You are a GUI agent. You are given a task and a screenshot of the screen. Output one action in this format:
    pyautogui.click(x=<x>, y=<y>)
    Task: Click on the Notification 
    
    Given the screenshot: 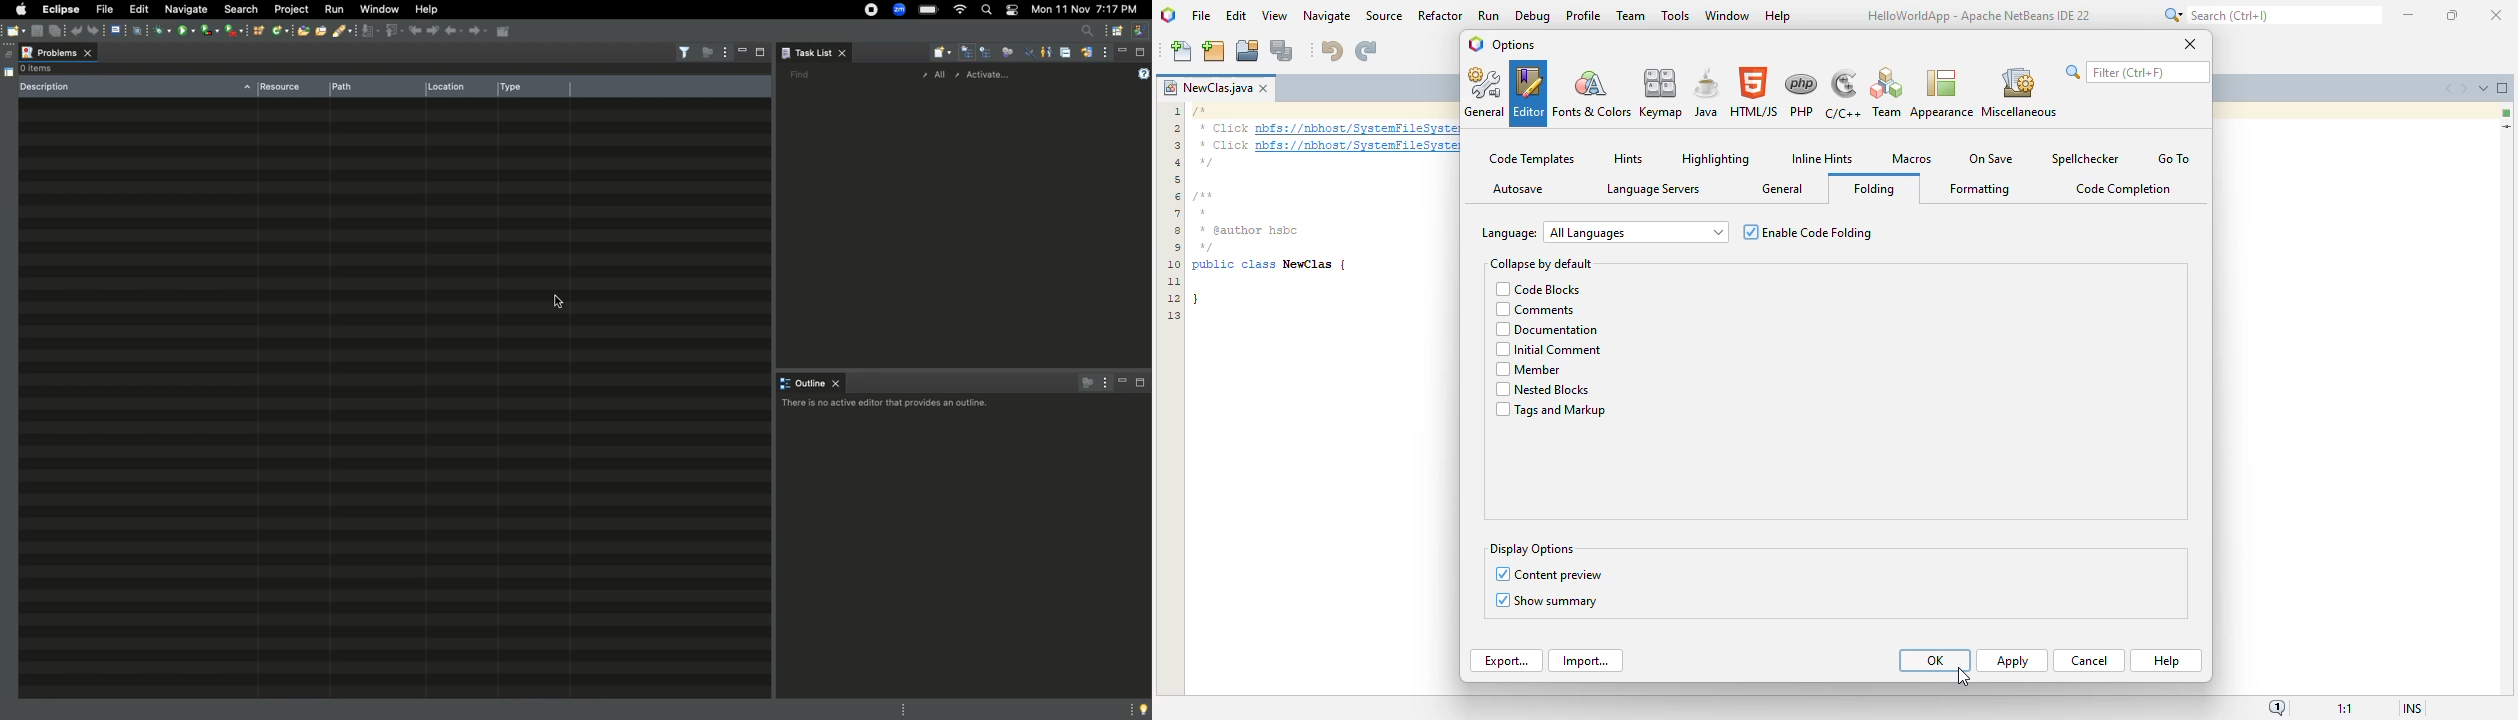 What is the action you would take?
    pyautogui.click(x=1010, y=10)
    